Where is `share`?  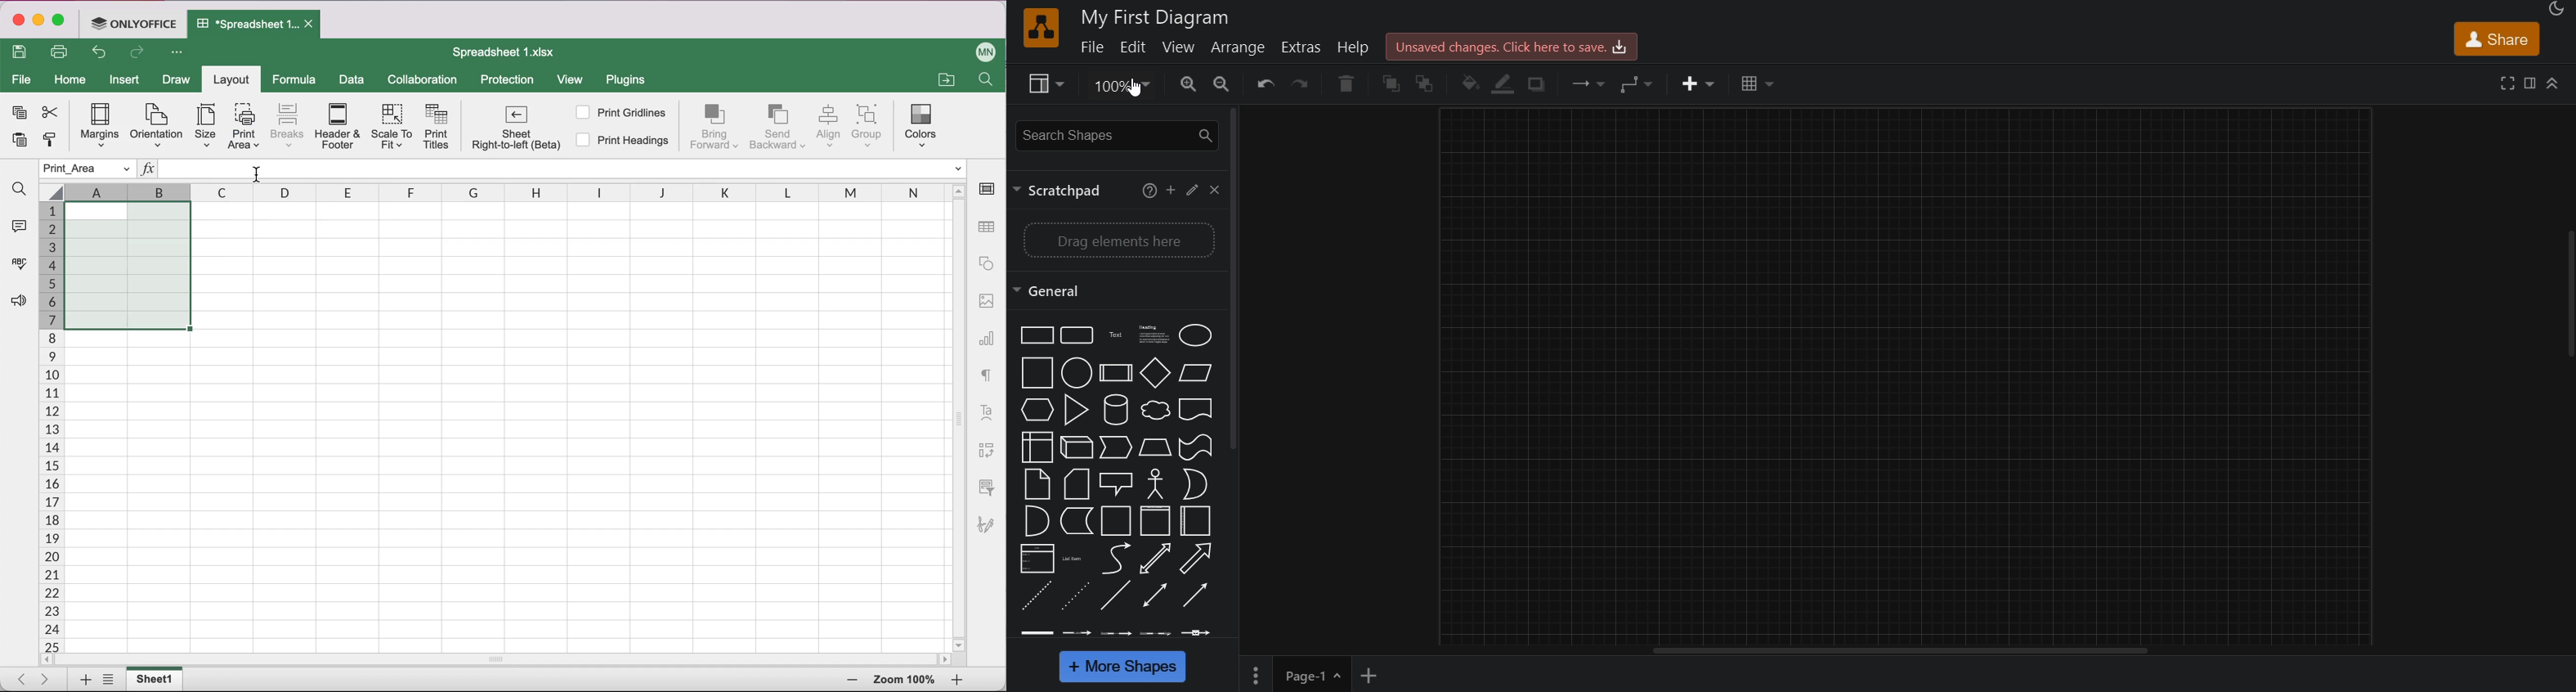
share is located at coordinates (2496, 38).